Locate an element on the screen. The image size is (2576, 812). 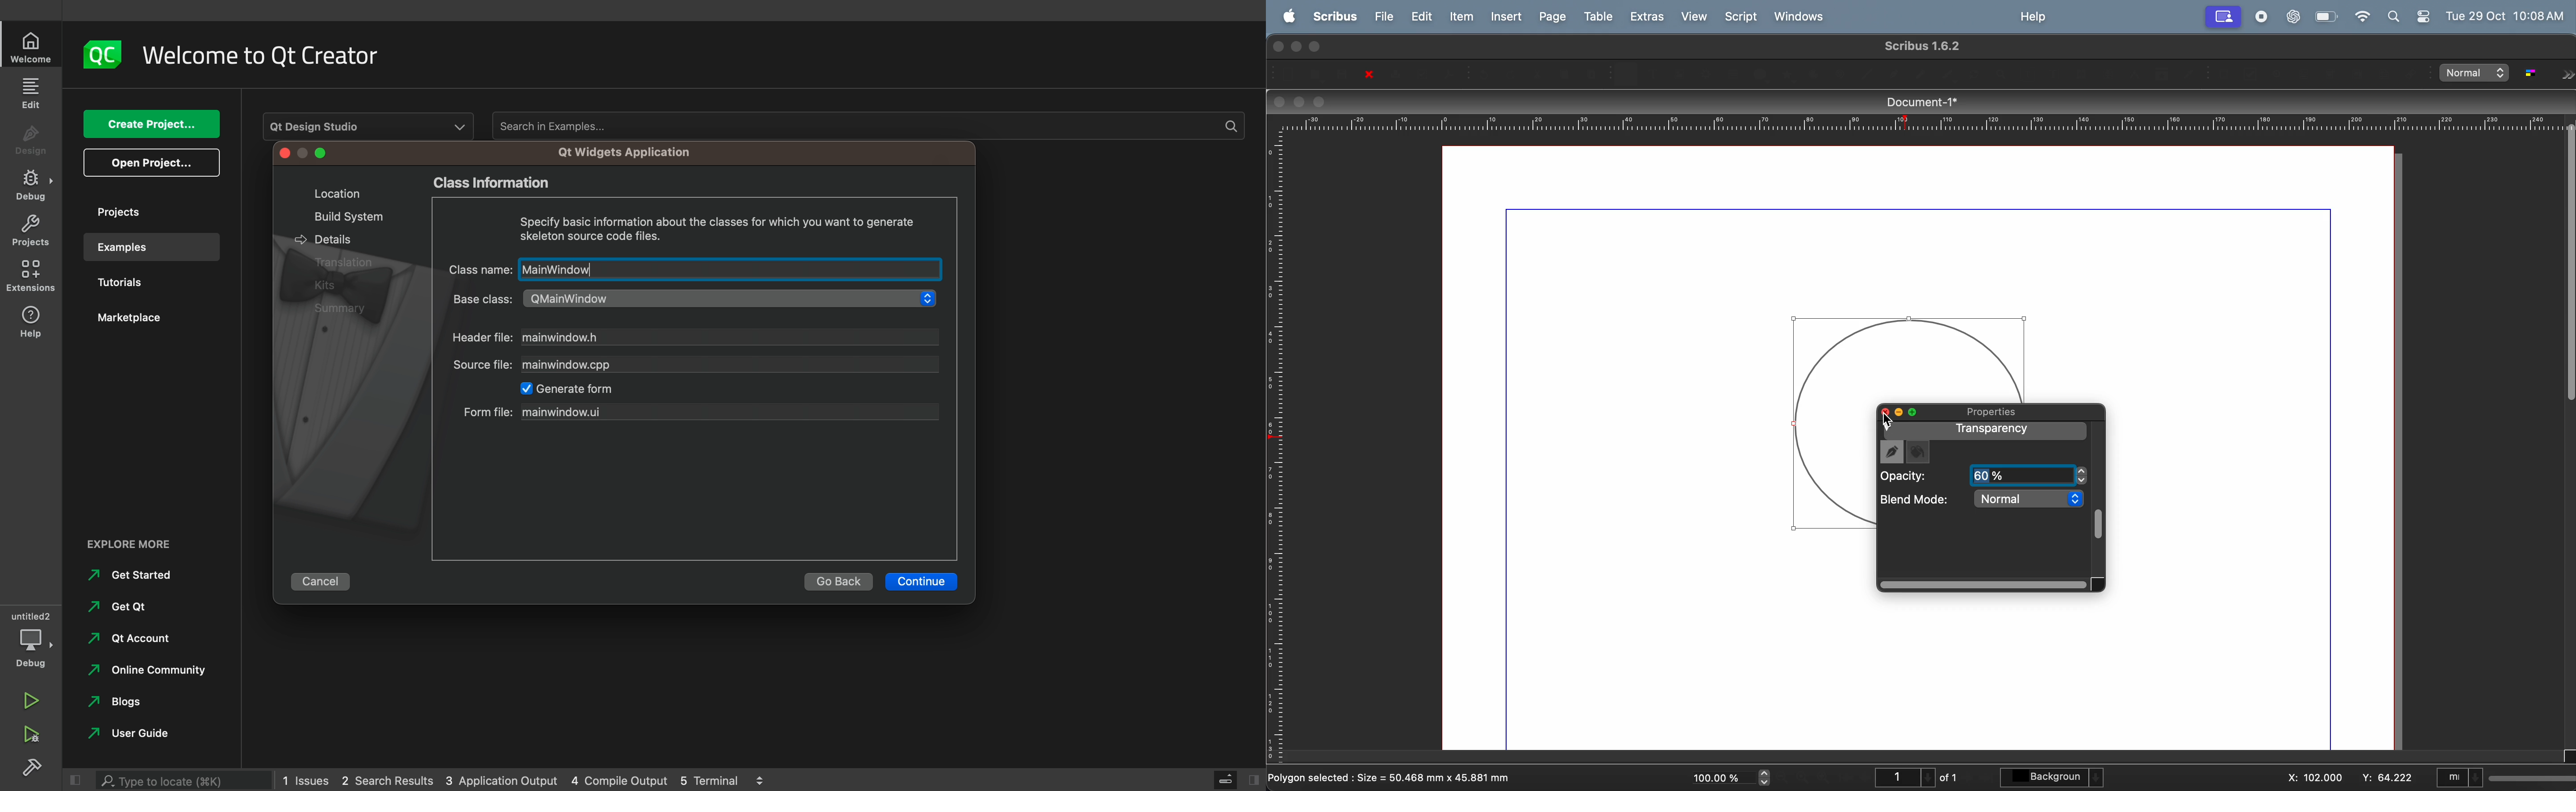
battery is located at coordinates (2326, 16).